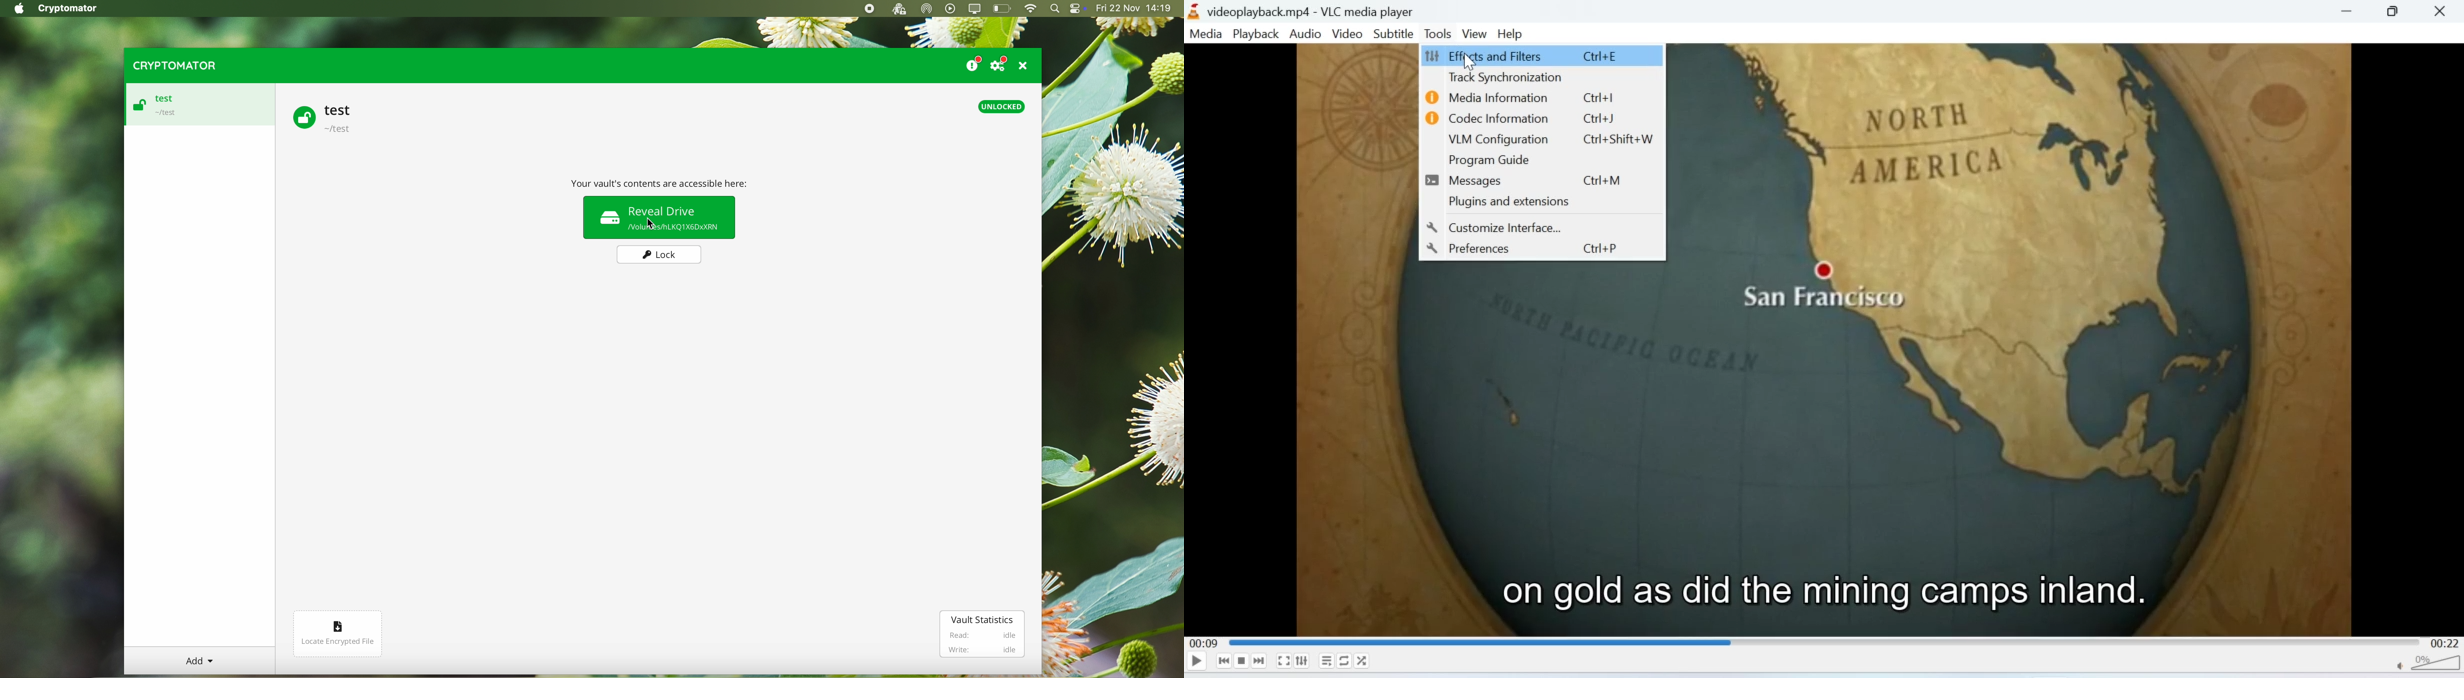 The height and width of the screenshot is (700, 2464). I want to click on Shuffle, so click(1363, 661).